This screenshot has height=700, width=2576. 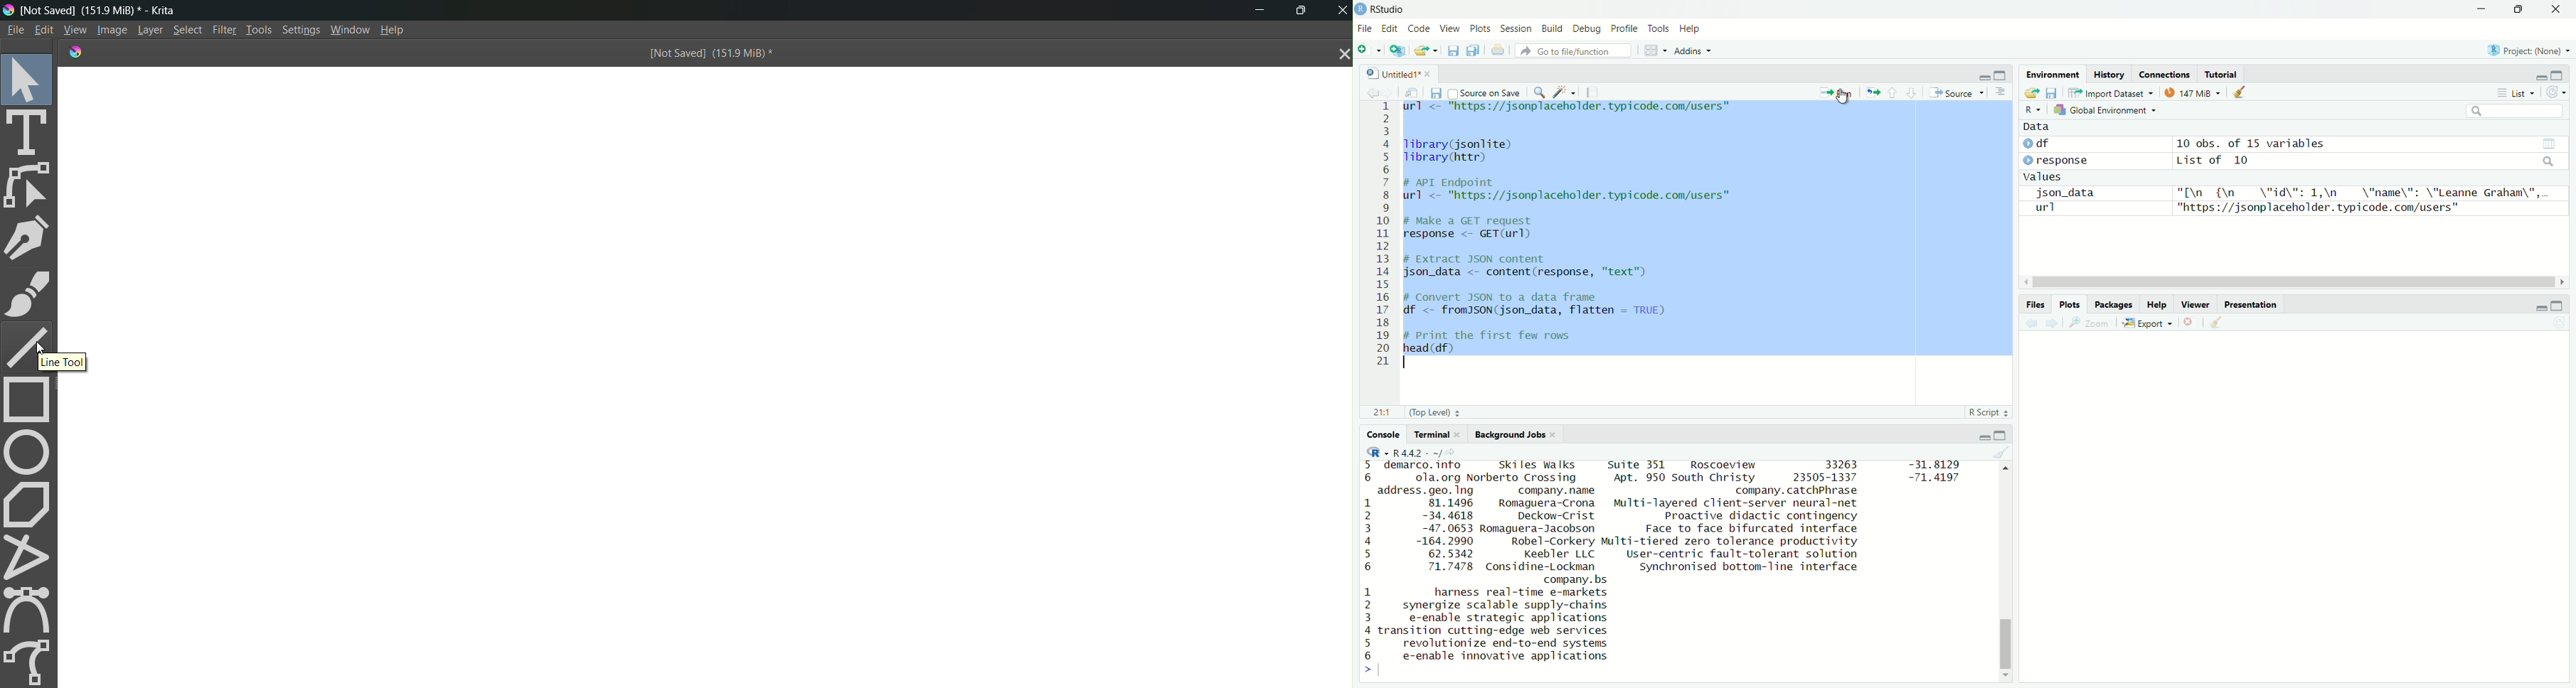 What do you see at coordinates (2031, 326) in the screenshot?
I see `Previous` at bounding box center [2031, 326].